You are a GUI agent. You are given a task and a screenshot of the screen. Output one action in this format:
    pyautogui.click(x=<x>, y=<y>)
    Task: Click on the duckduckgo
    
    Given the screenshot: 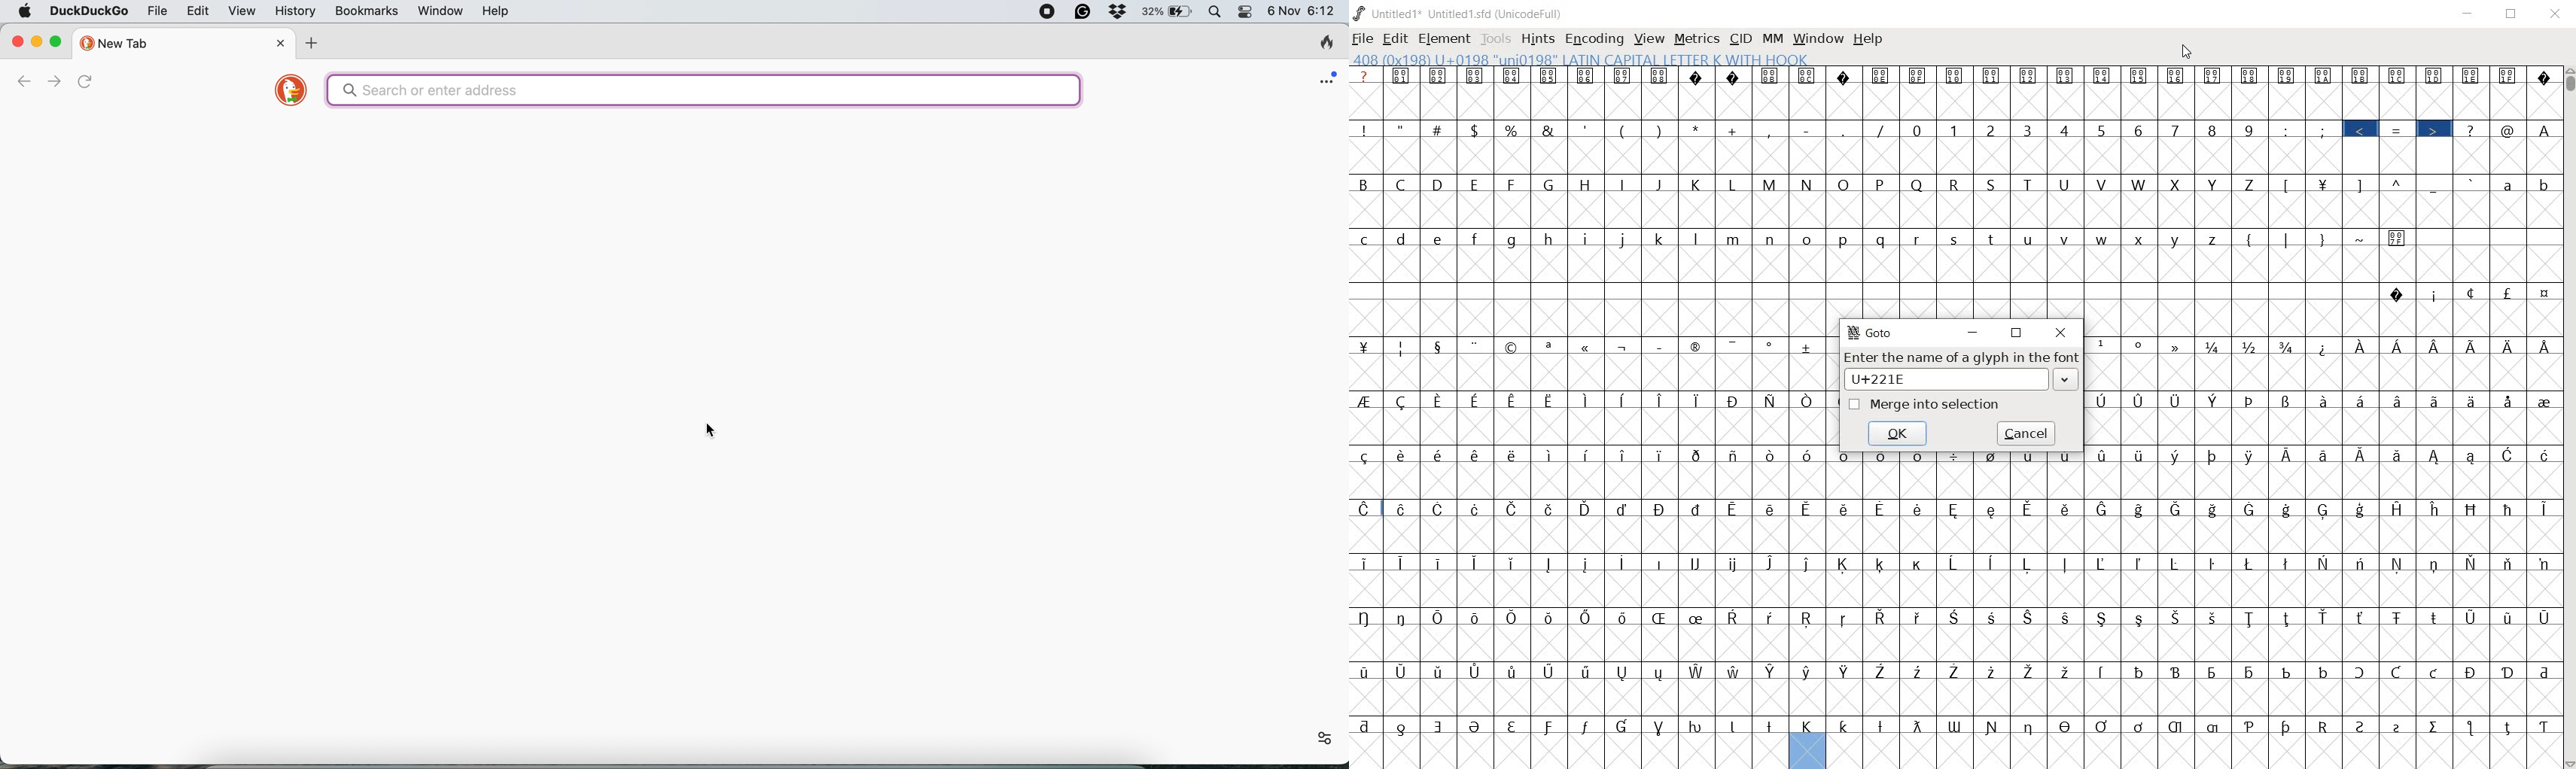 What is the action you would take?
    pyautogui.click(x=88, y=12)
    